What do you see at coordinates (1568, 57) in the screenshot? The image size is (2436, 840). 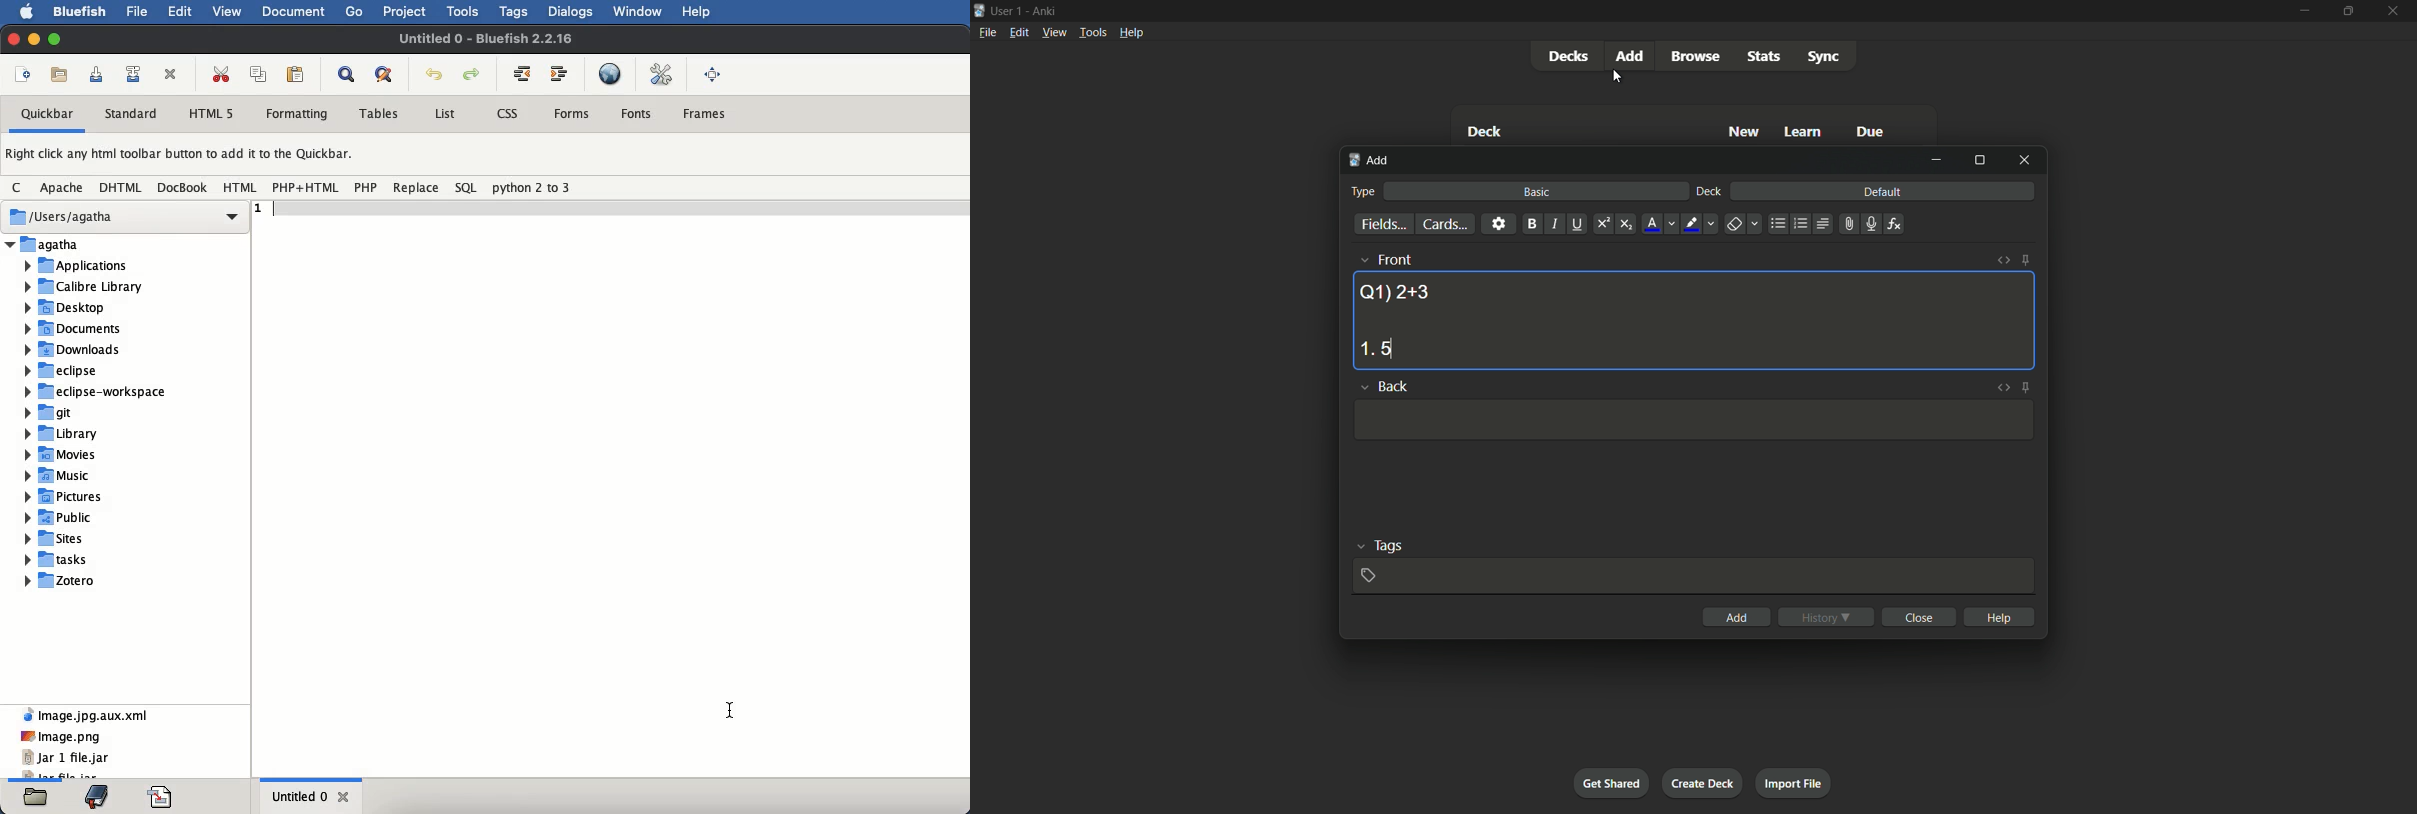 I see `decks` at bounding box center [1568, 57].